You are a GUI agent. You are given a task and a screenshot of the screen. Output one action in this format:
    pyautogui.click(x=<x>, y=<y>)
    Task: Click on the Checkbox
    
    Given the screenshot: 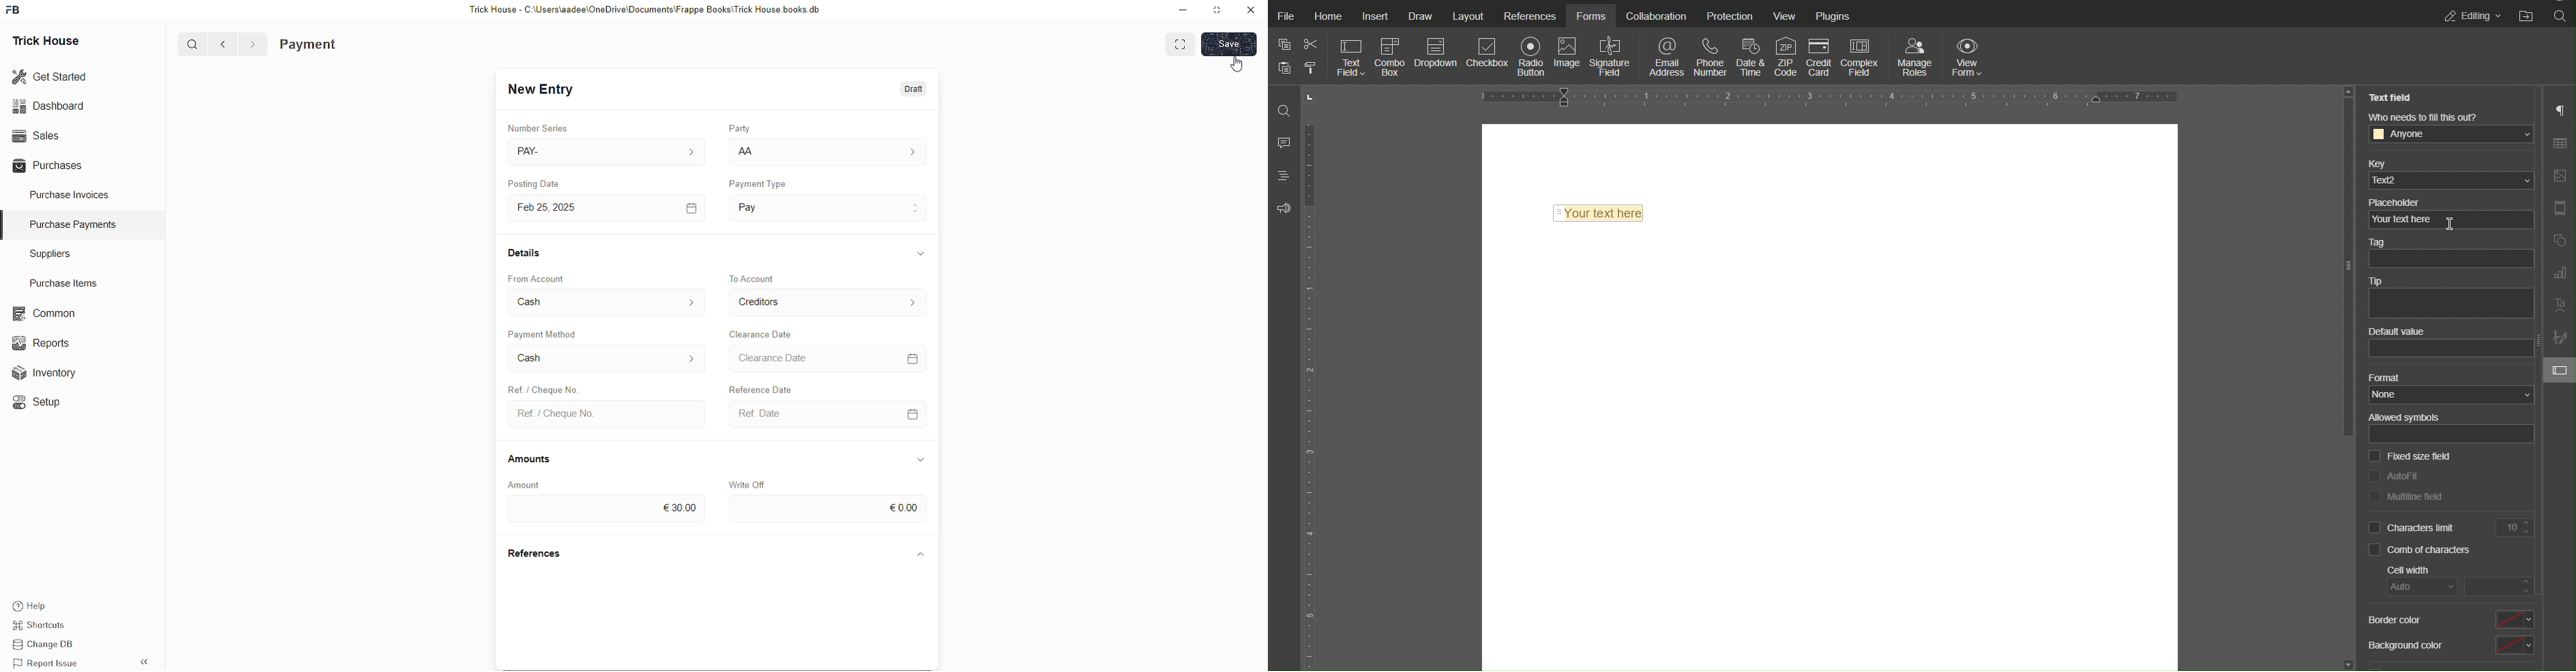 What is the action you would take?
    pyautogui.click(x=1488, y=58)
    